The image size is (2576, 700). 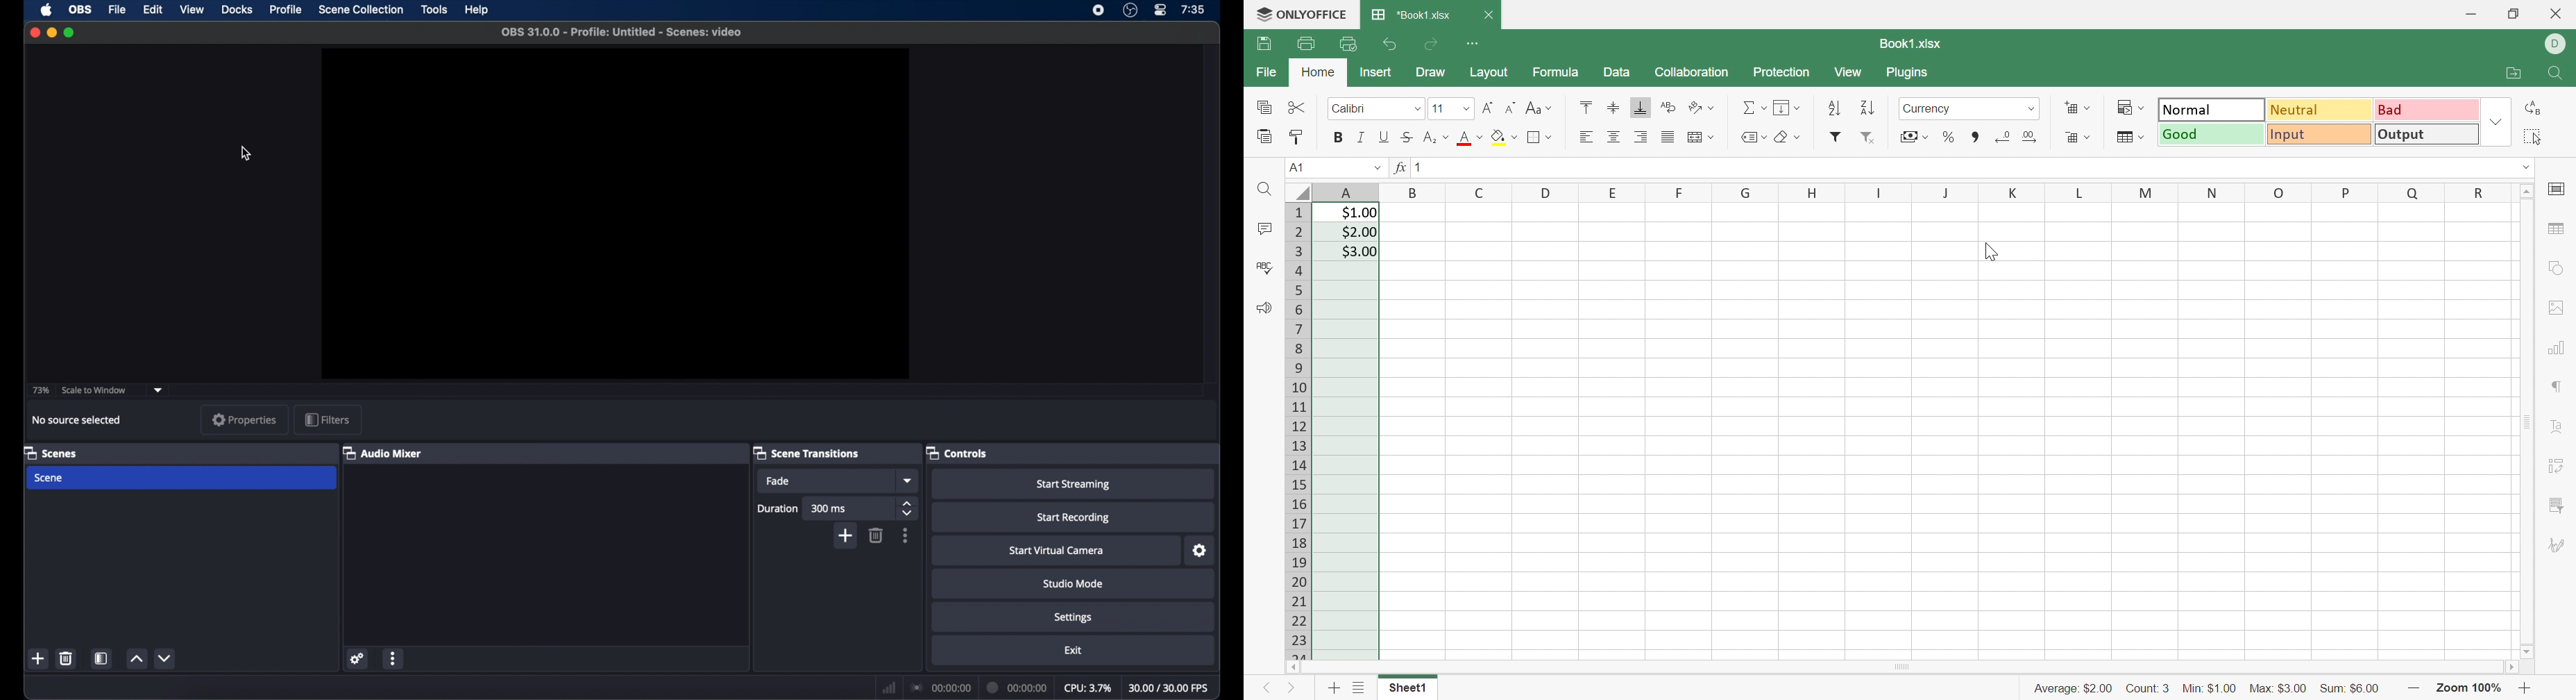 I want to click on Zoom out, so click(x=2526, y=690).